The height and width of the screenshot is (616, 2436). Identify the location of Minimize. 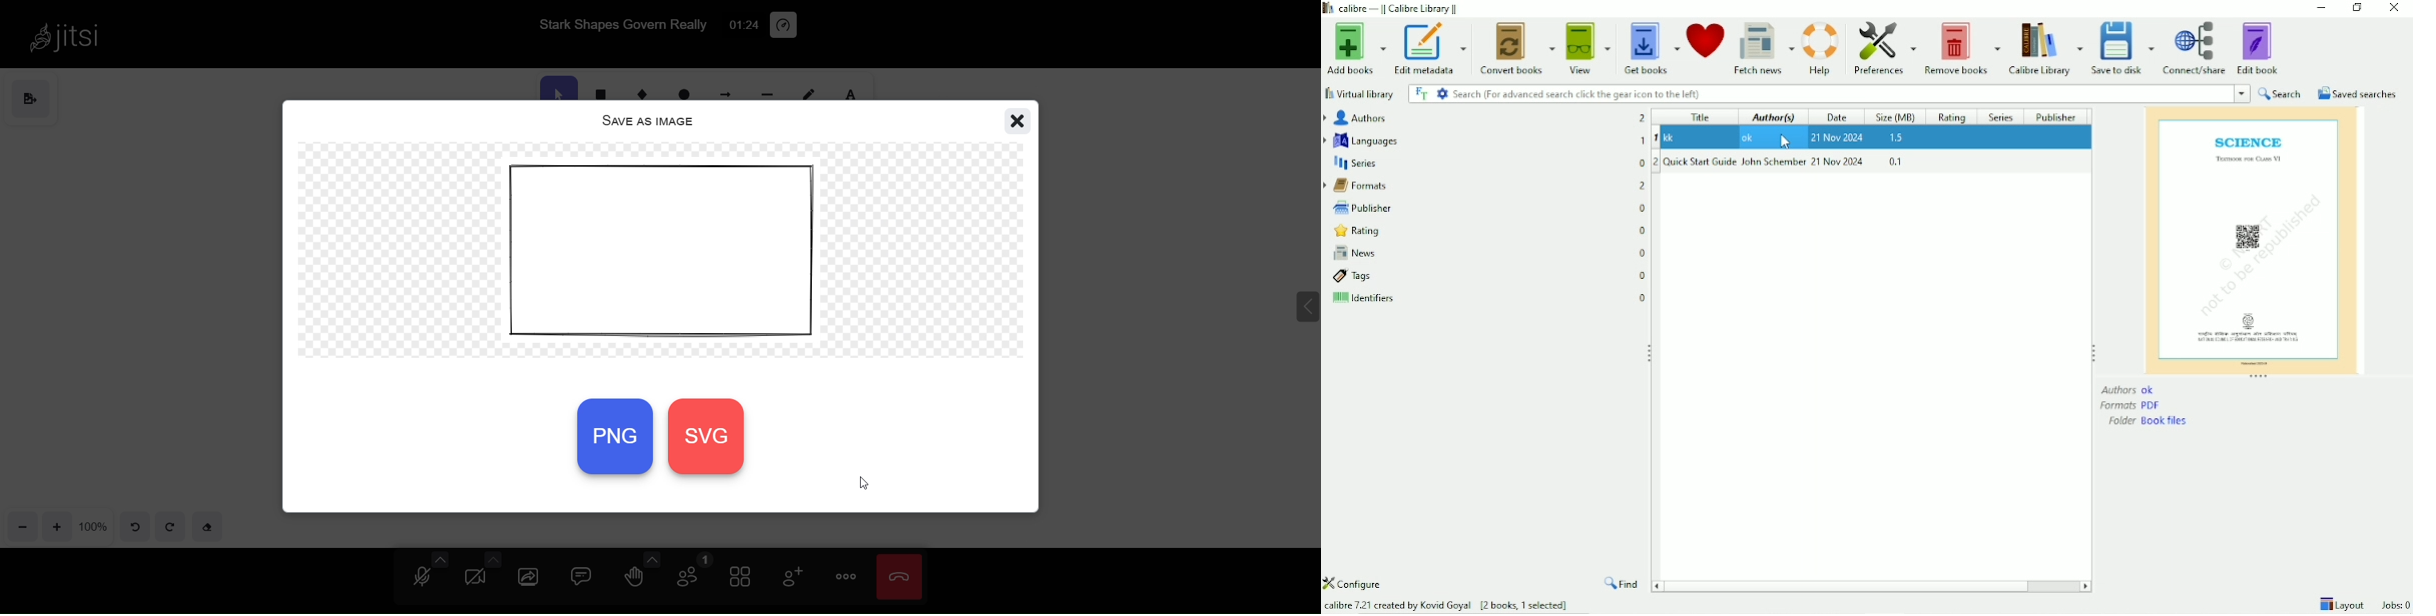
(2322, 7).